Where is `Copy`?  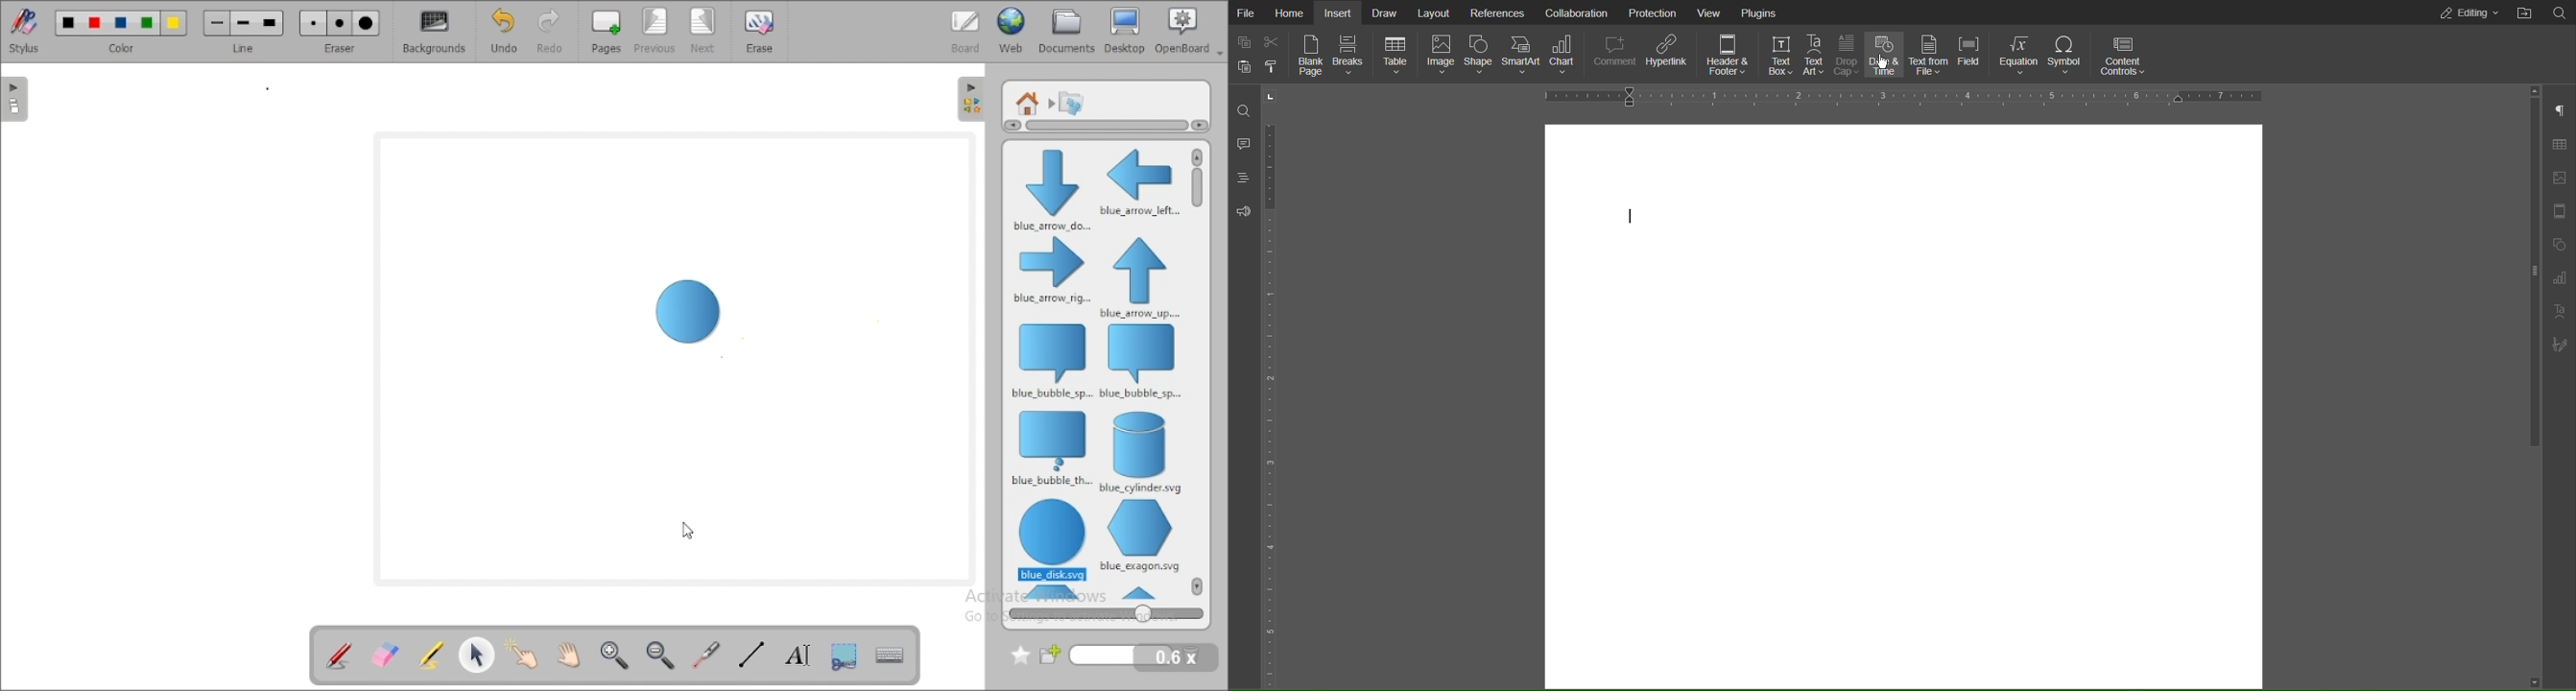
Copy is located at coordinates (1245, 44).